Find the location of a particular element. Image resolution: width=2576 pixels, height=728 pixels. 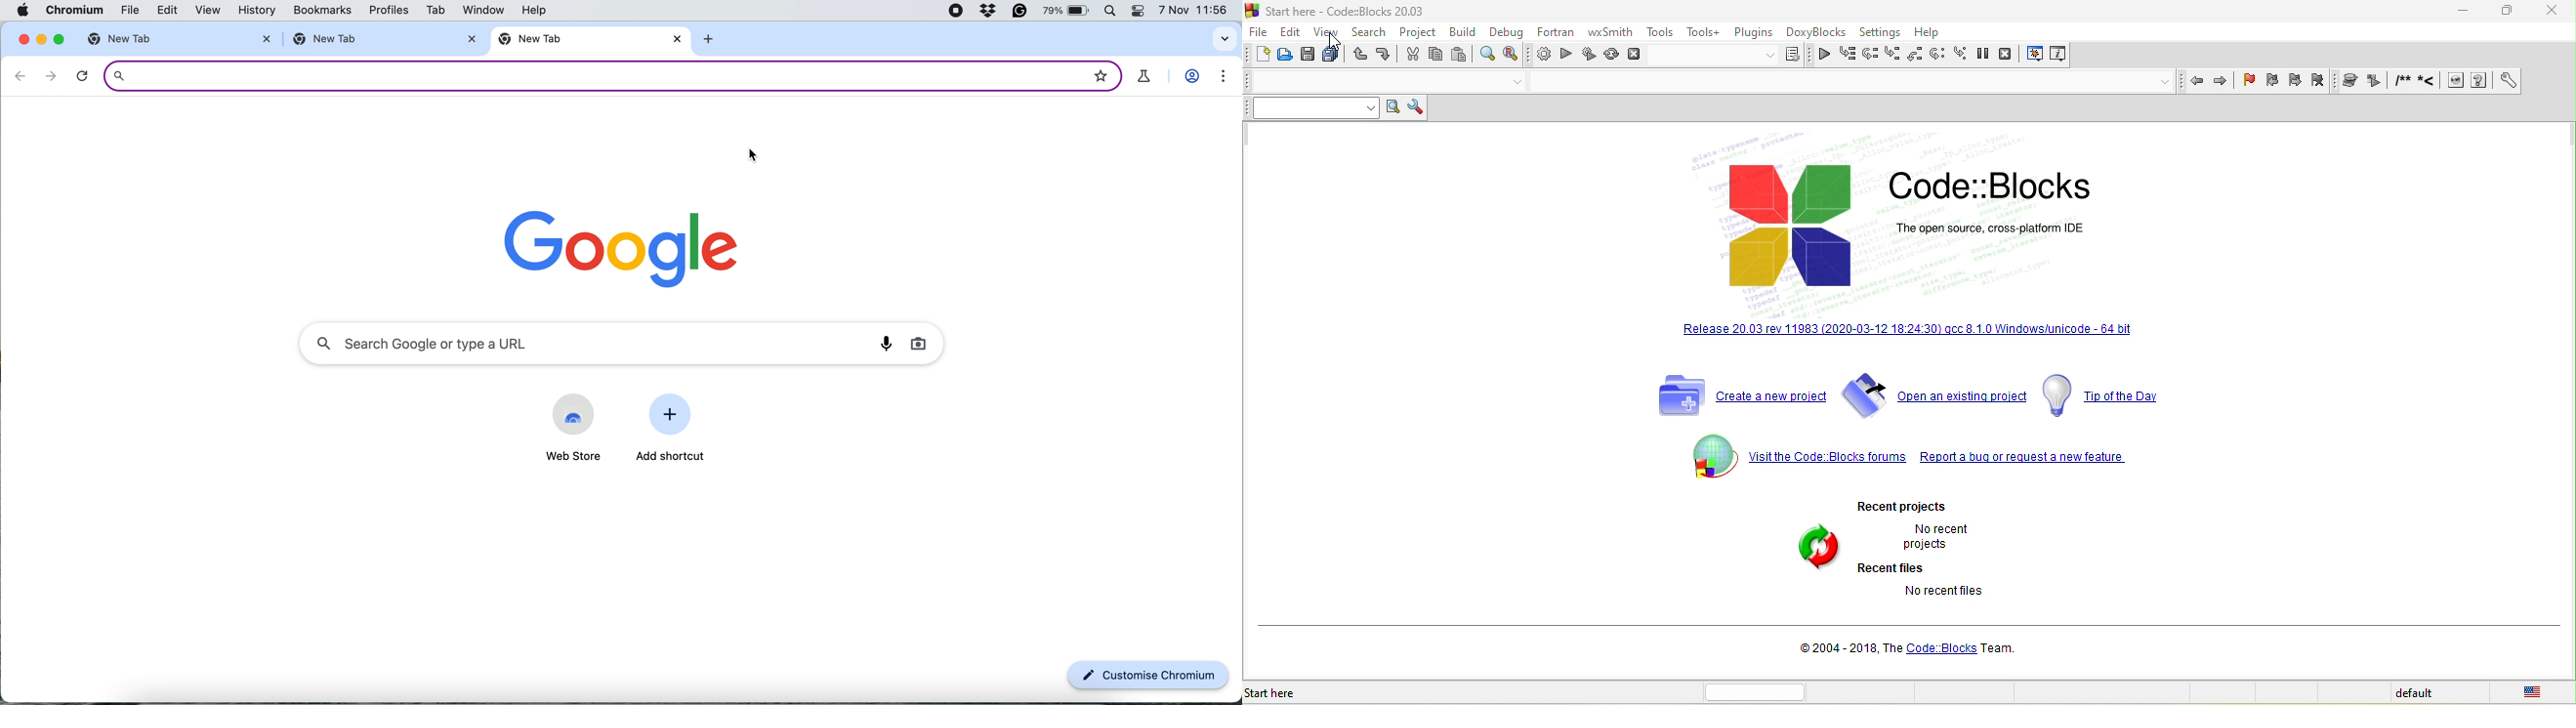

code blocks is located at coordinates (1795, 225).